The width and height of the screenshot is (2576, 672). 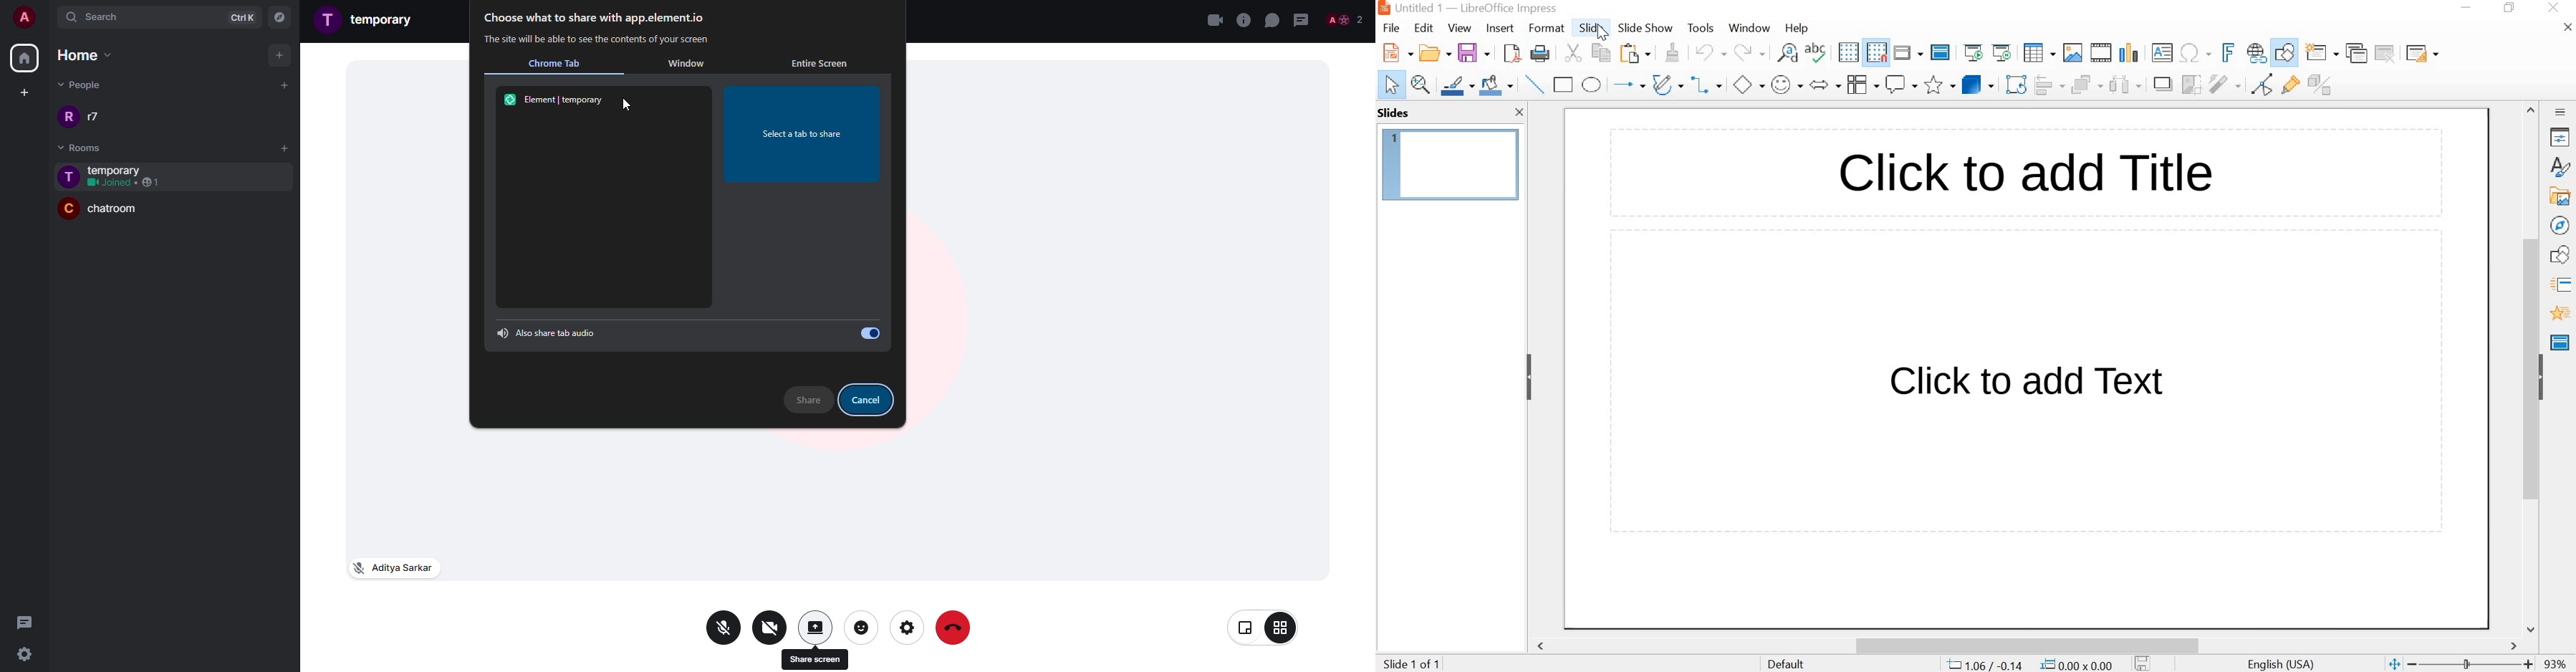 I want to click on SAVE AS PDF, so click(x=1511, y=53).